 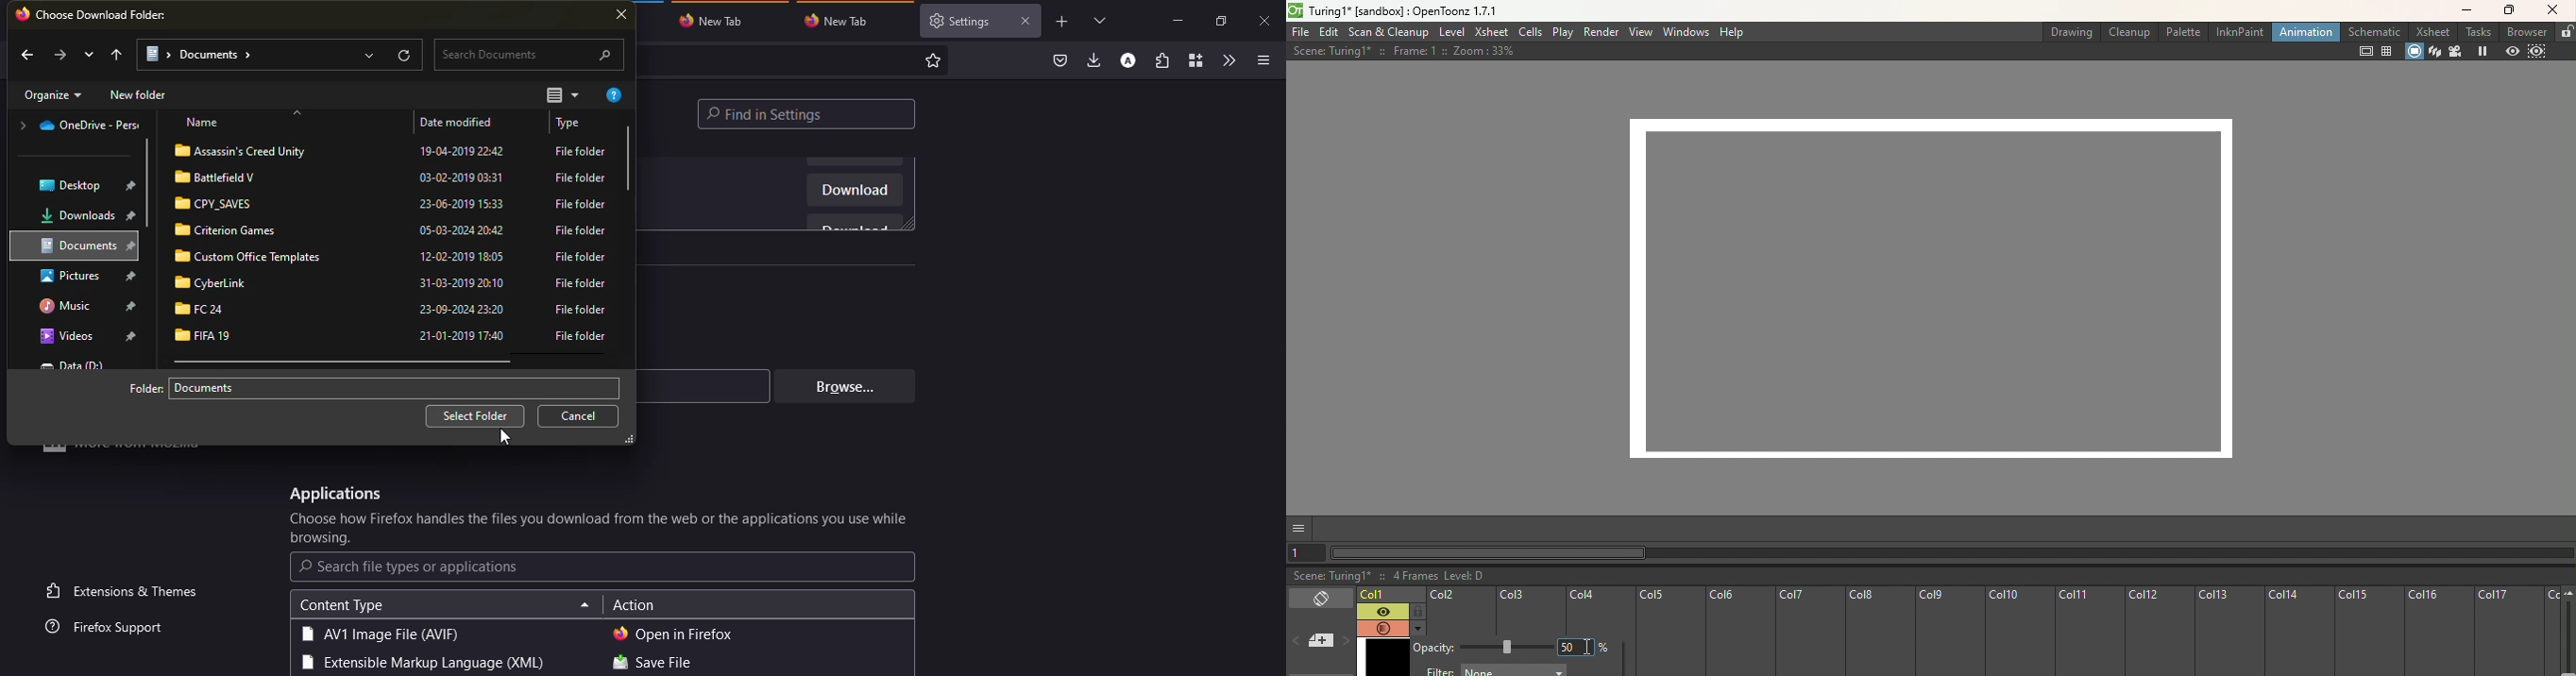 I want to click on Scene: Turing1* :: Frame: 1 :: Zoom: 33%, so click(x=1404, y=51).